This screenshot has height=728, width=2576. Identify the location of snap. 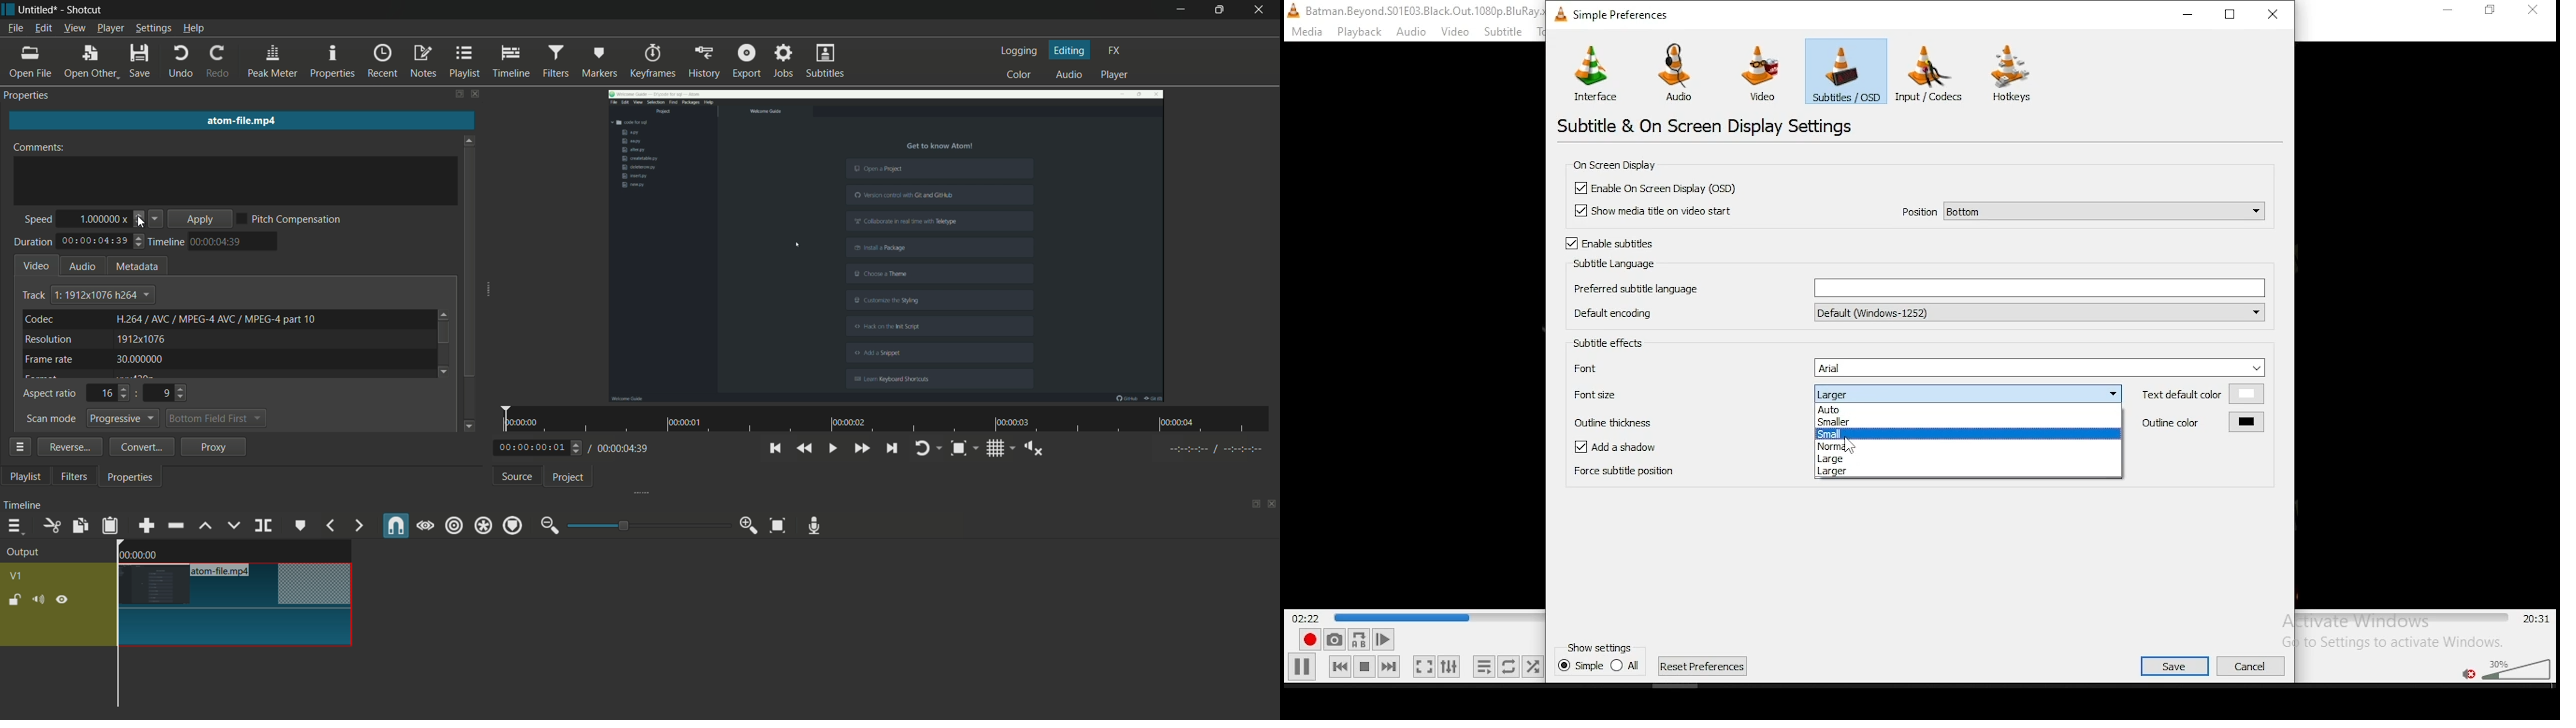
(393, 525).